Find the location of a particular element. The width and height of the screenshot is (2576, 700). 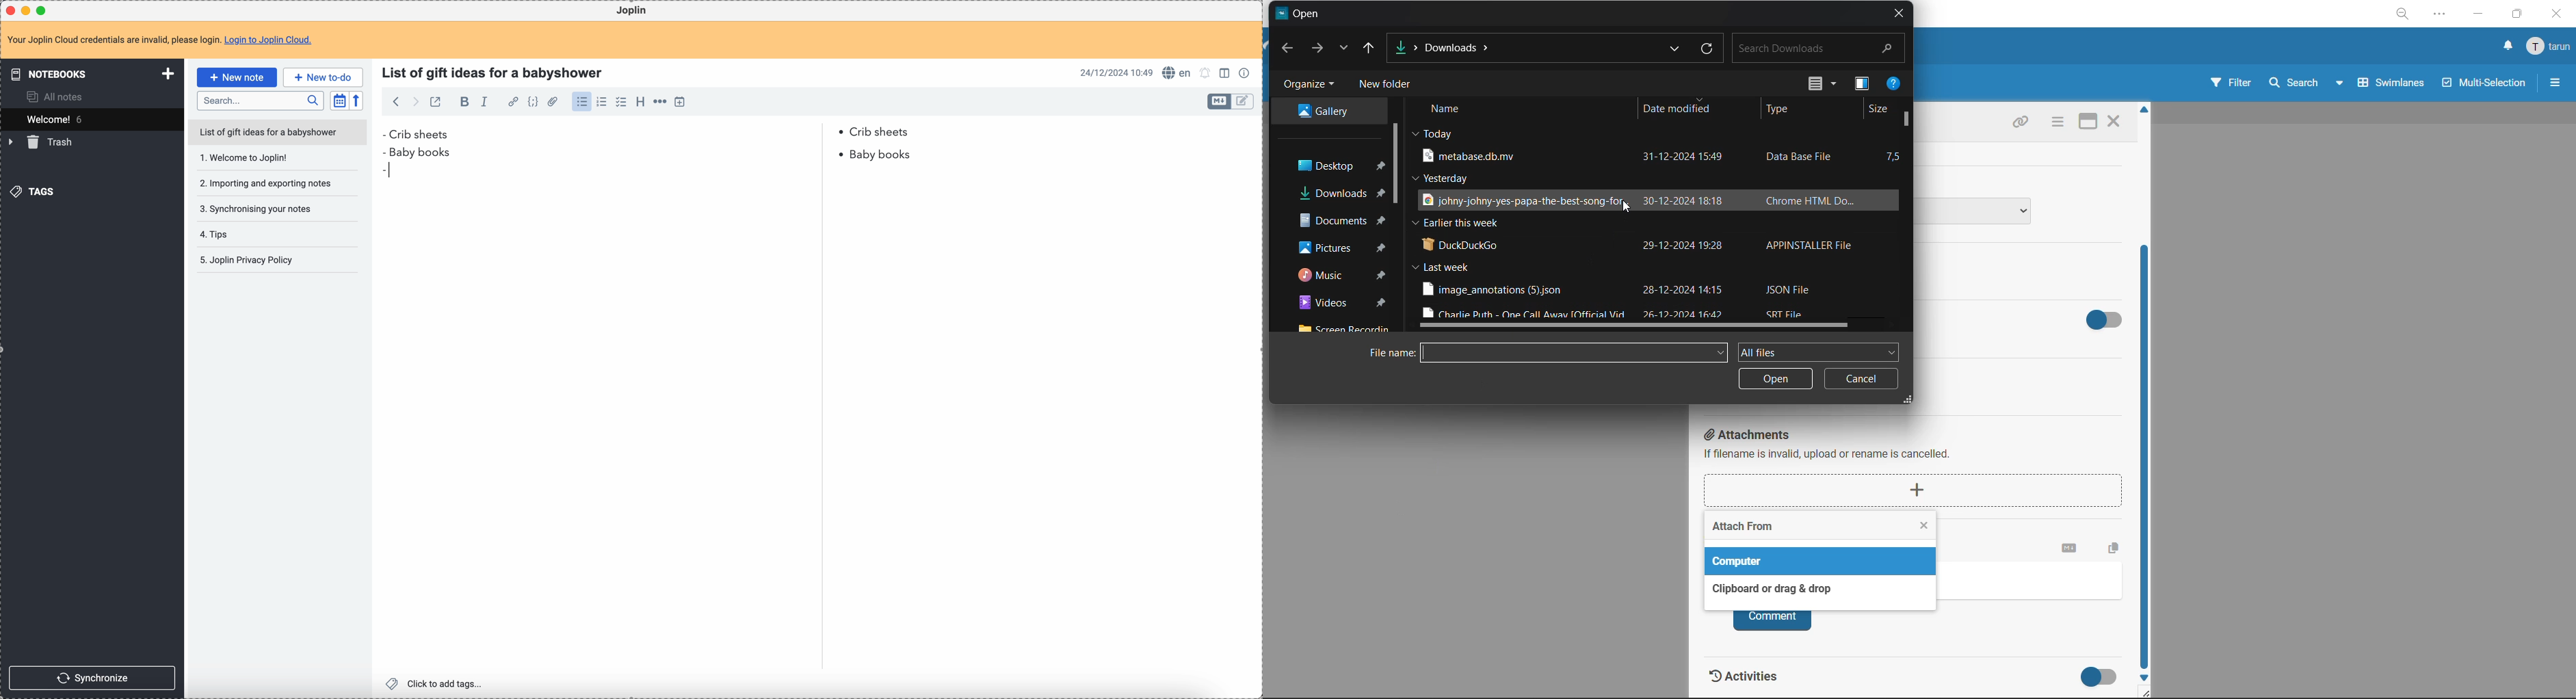

desktop is located at coordinates (1328, 165).